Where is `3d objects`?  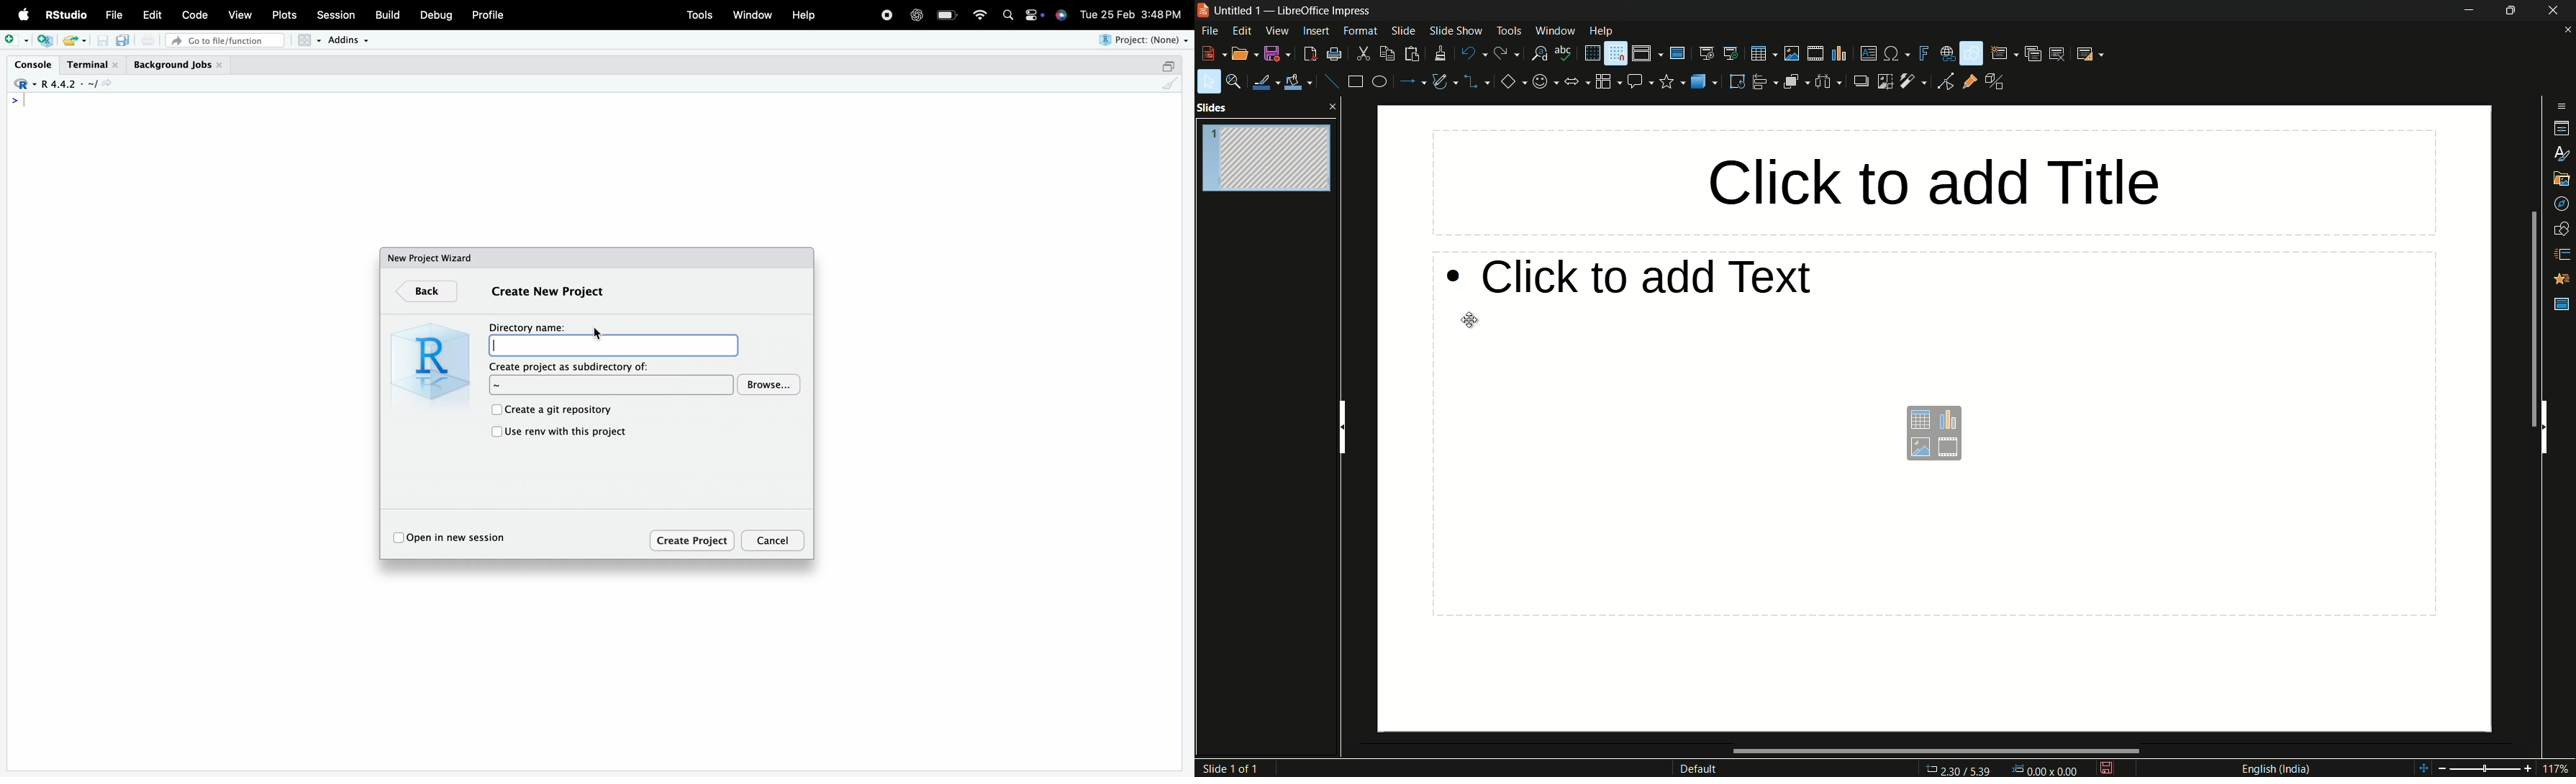 3d objects is located at coordinates (1705, 82).